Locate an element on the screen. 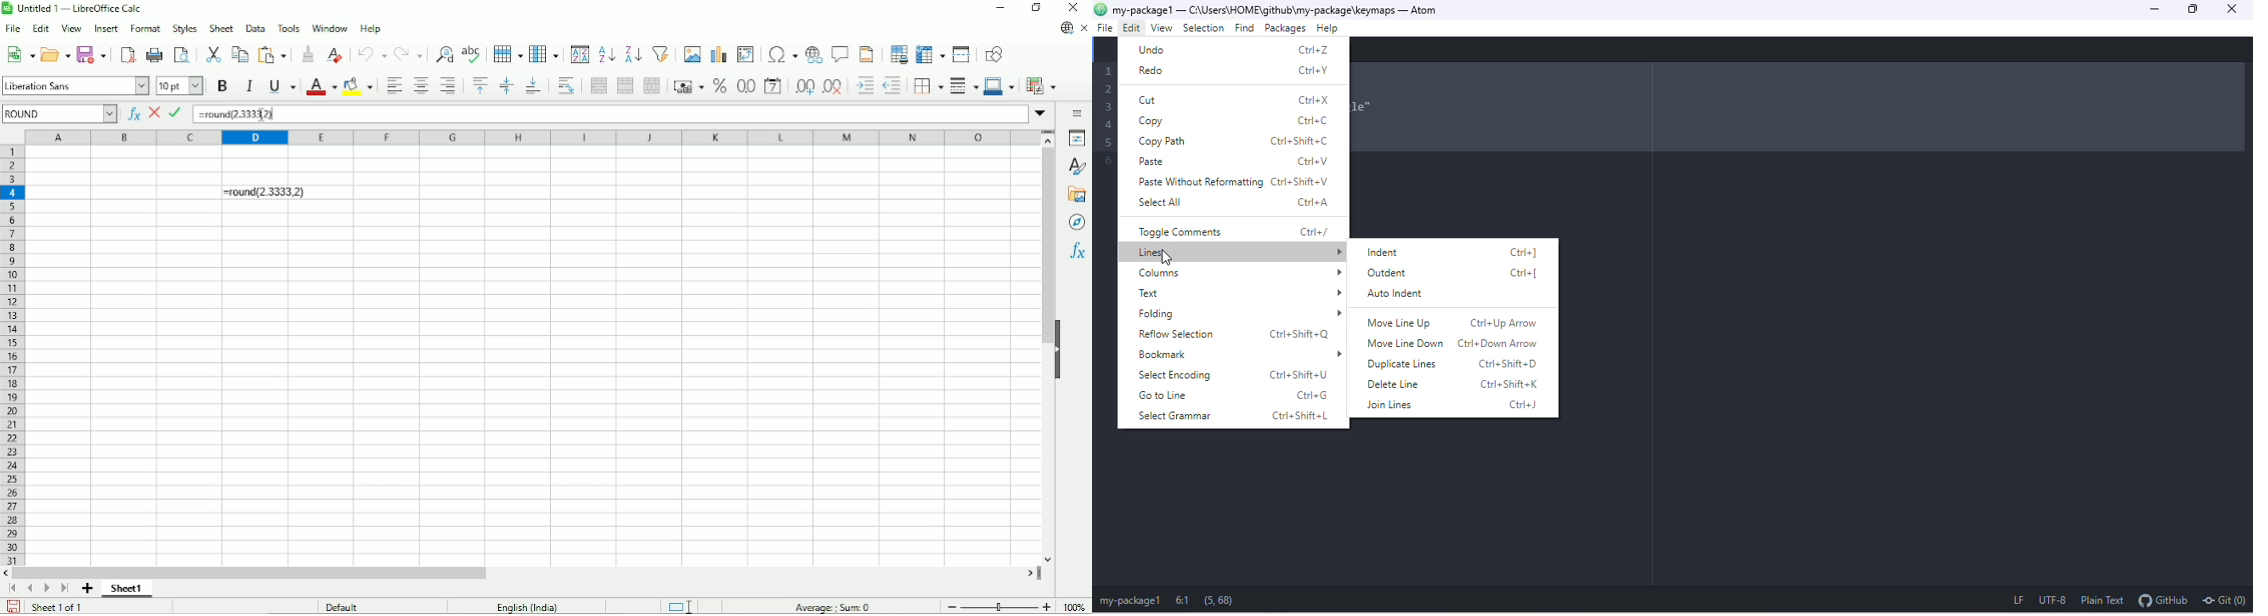 This screenshot has height=616, width=2268. Format as number is located at coordinates (746, 86).